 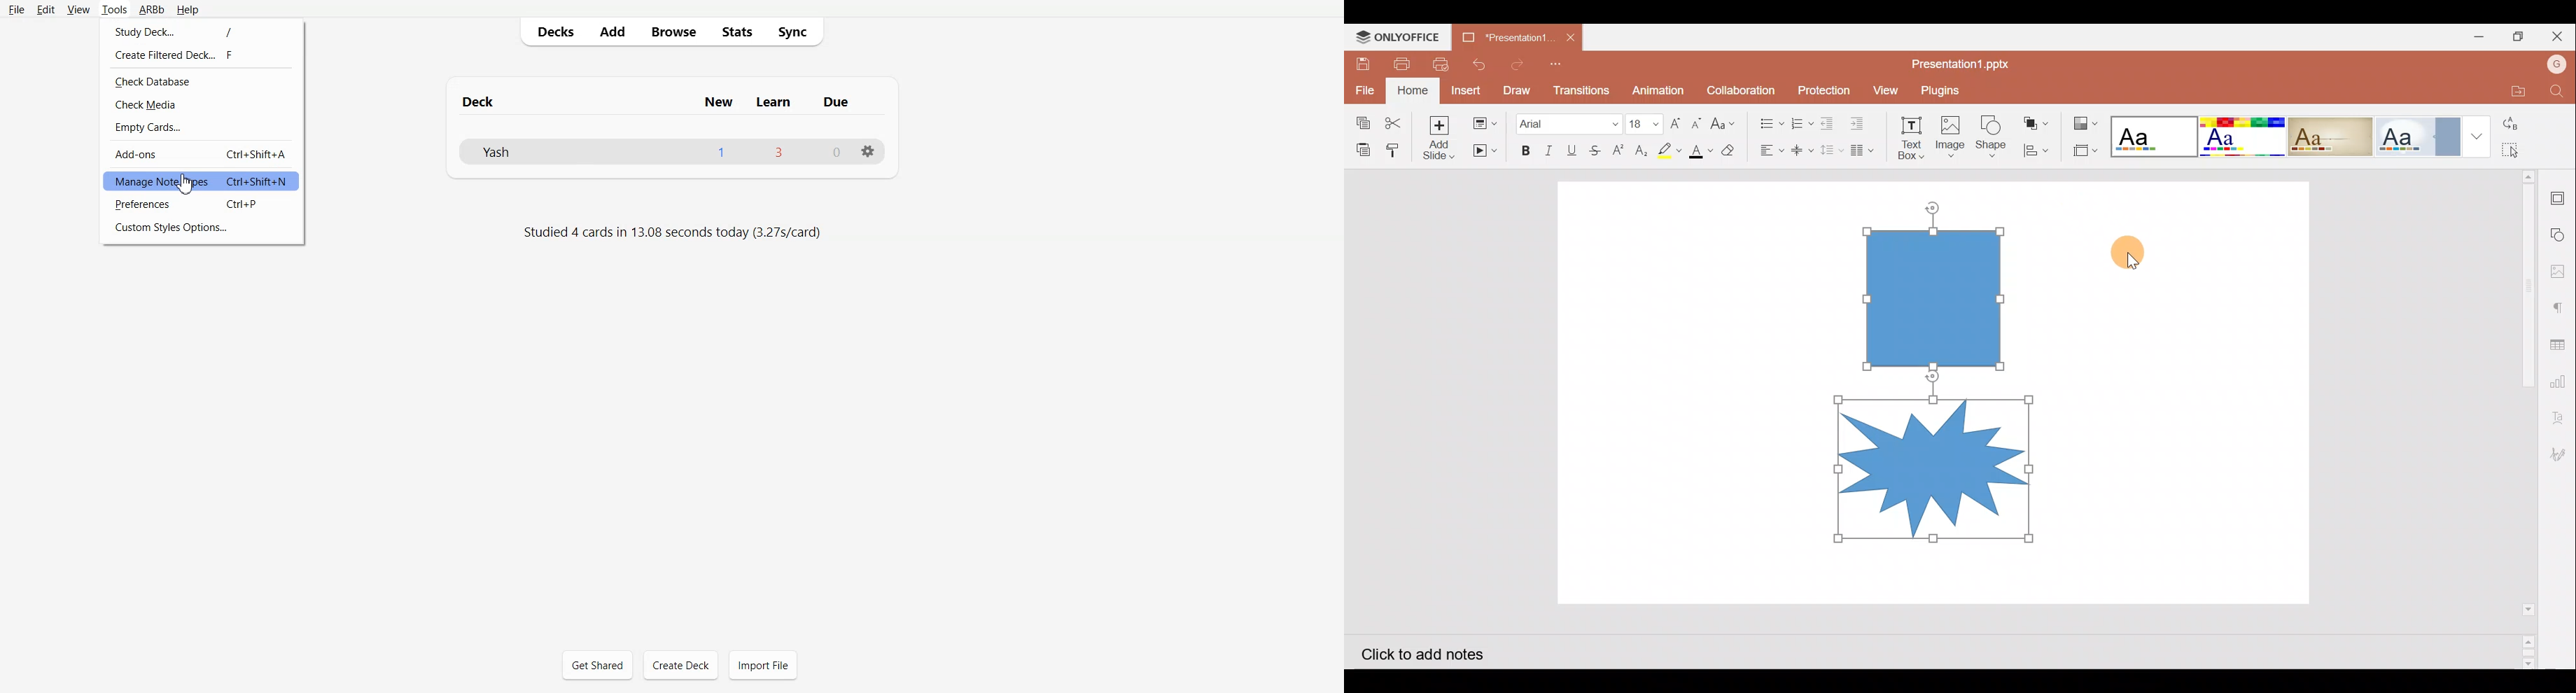 What do you see at coordinates (202, 54) in the screenshot?
I see `Created Filtered Deck` at bounding box center [202, 54].